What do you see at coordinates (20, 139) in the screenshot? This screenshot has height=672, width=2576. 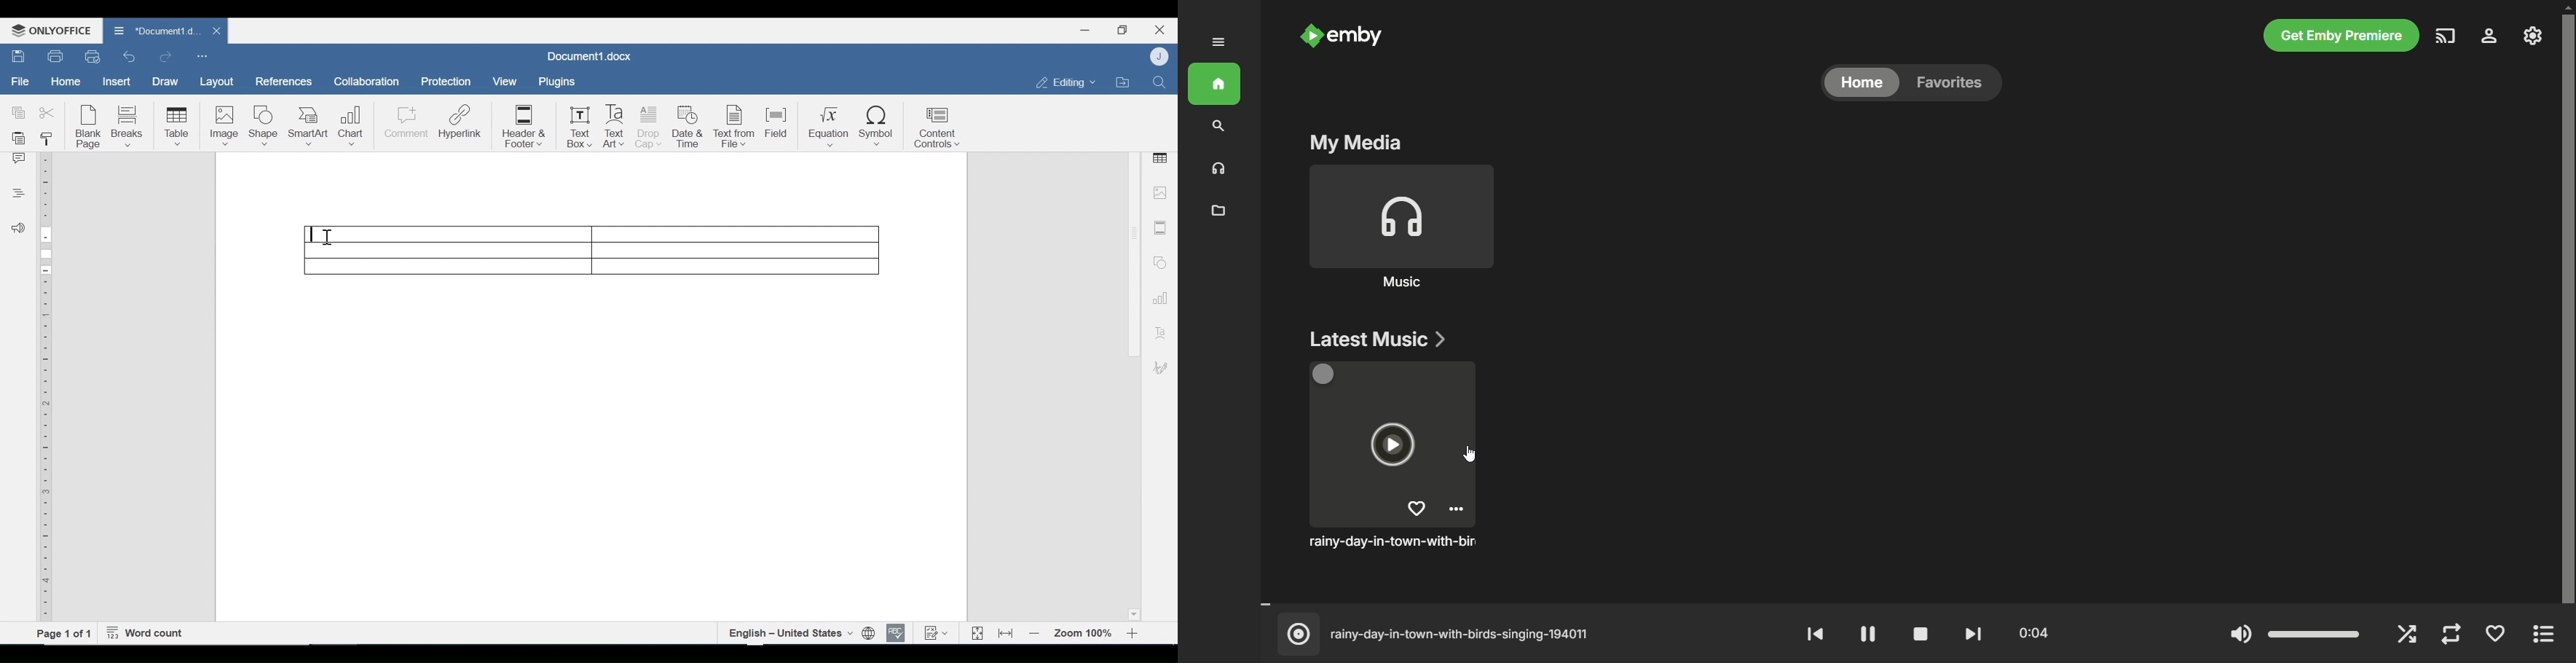 I see `Paste` at bounding box center [20, 139].